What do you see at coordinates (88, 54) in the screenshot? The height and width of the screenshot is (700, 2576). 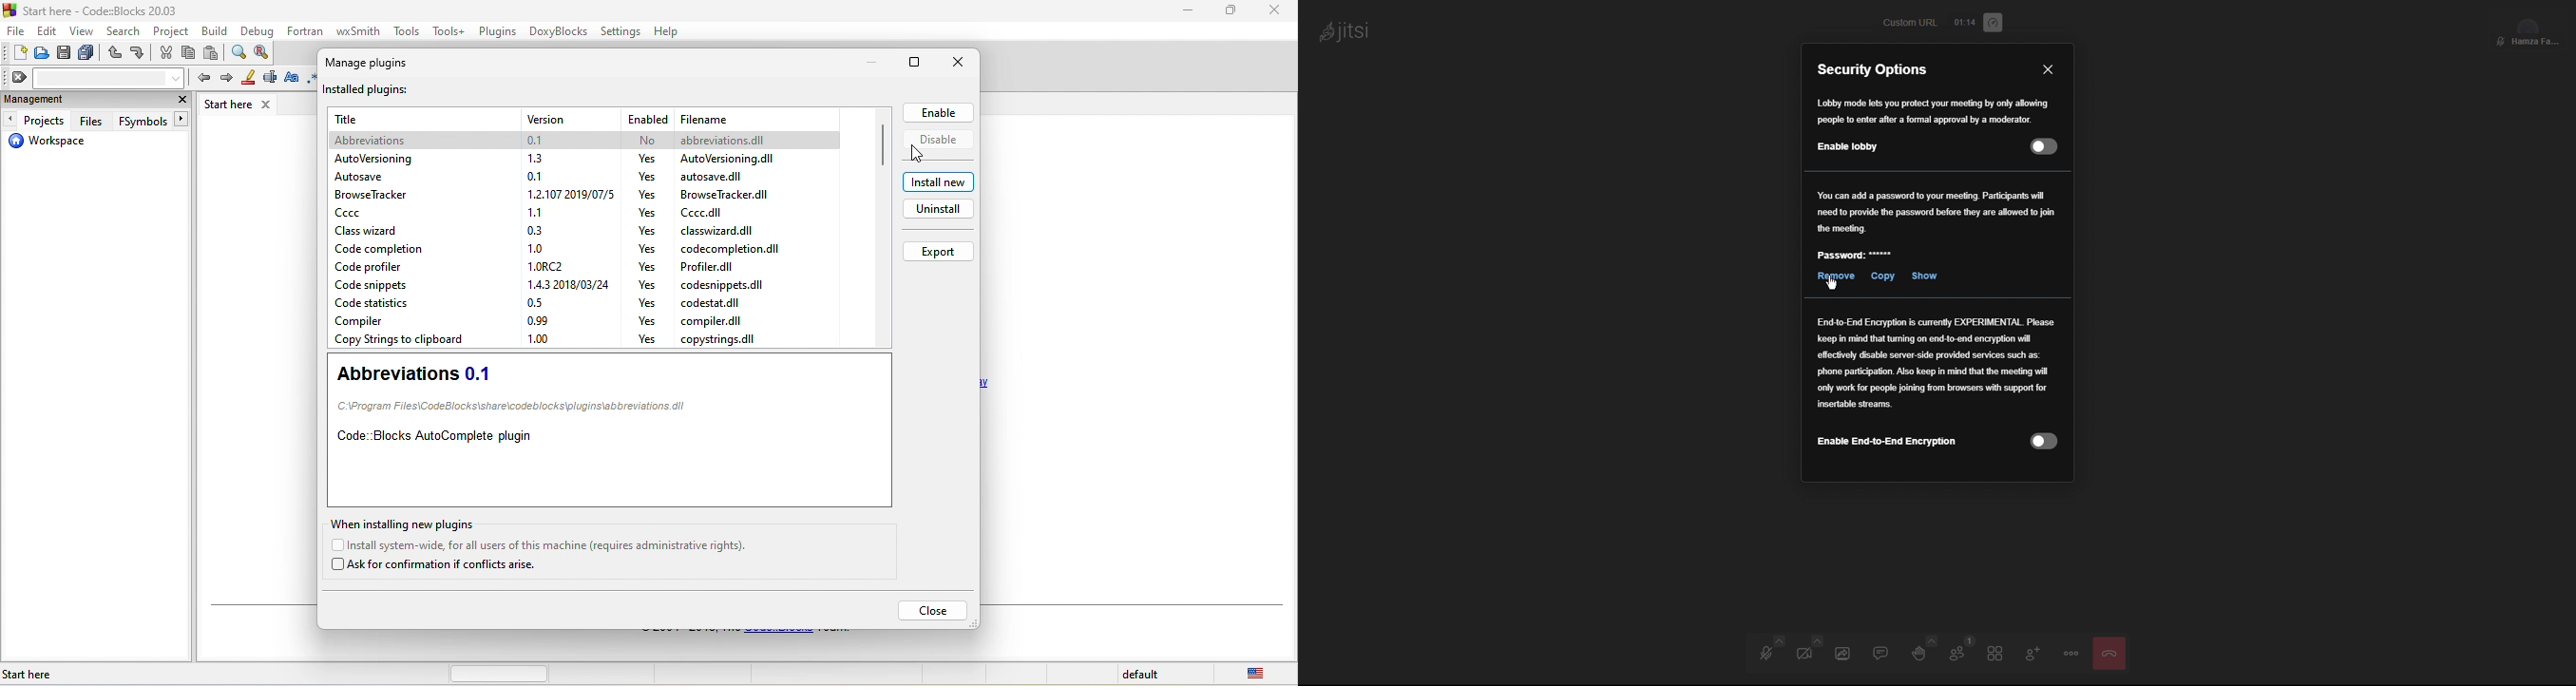 I see `save everything` at bounding box center [88, 54].